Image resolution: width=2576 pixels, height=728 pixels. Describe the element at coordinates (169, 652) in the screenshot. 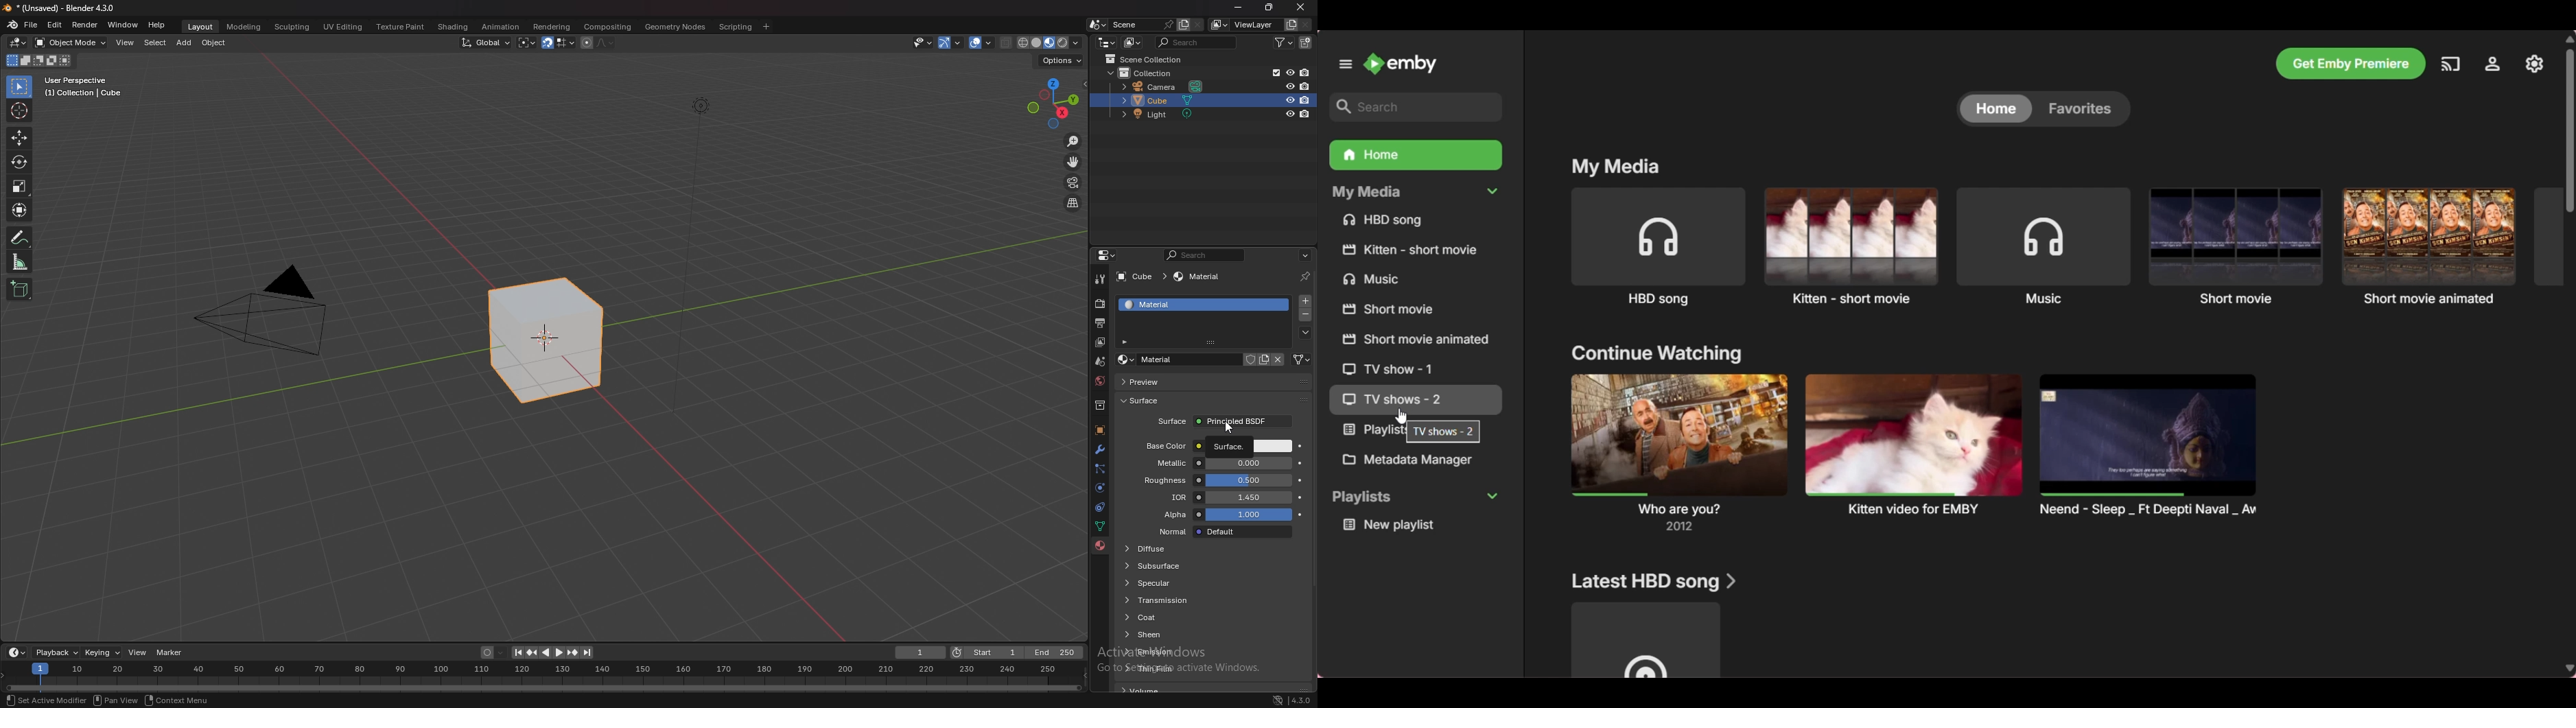

I see `marker` at that location.